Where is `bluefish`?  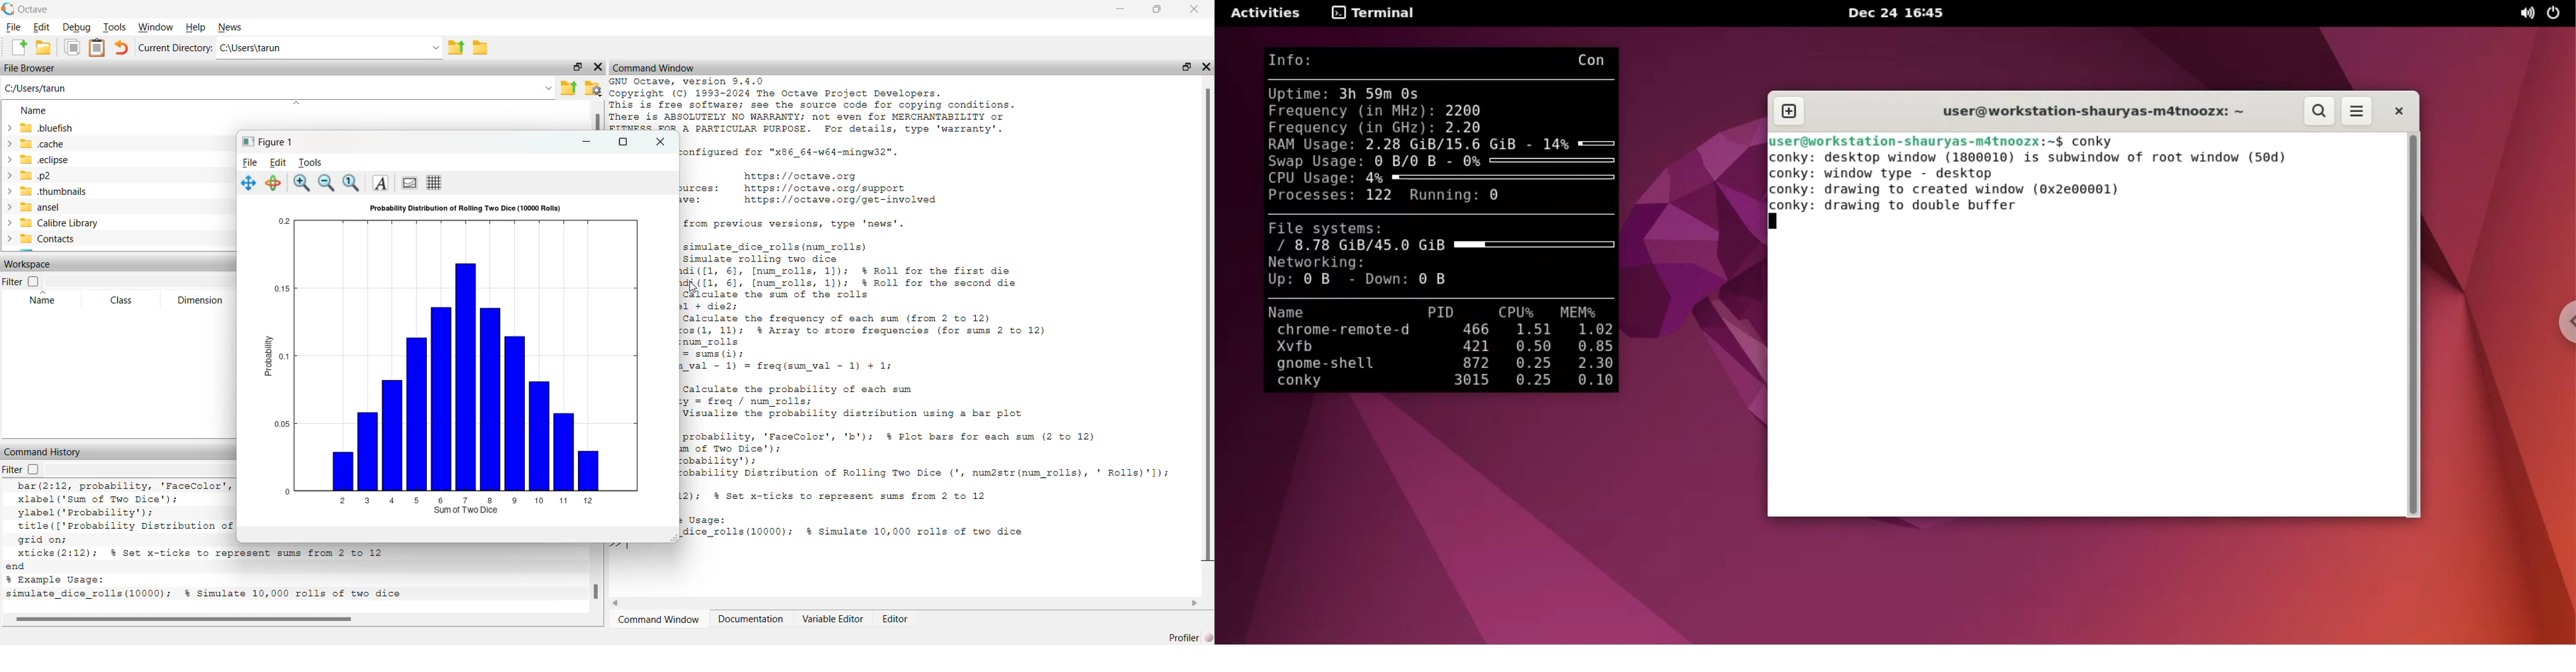 bluefish is located at coordinates (44, 127).